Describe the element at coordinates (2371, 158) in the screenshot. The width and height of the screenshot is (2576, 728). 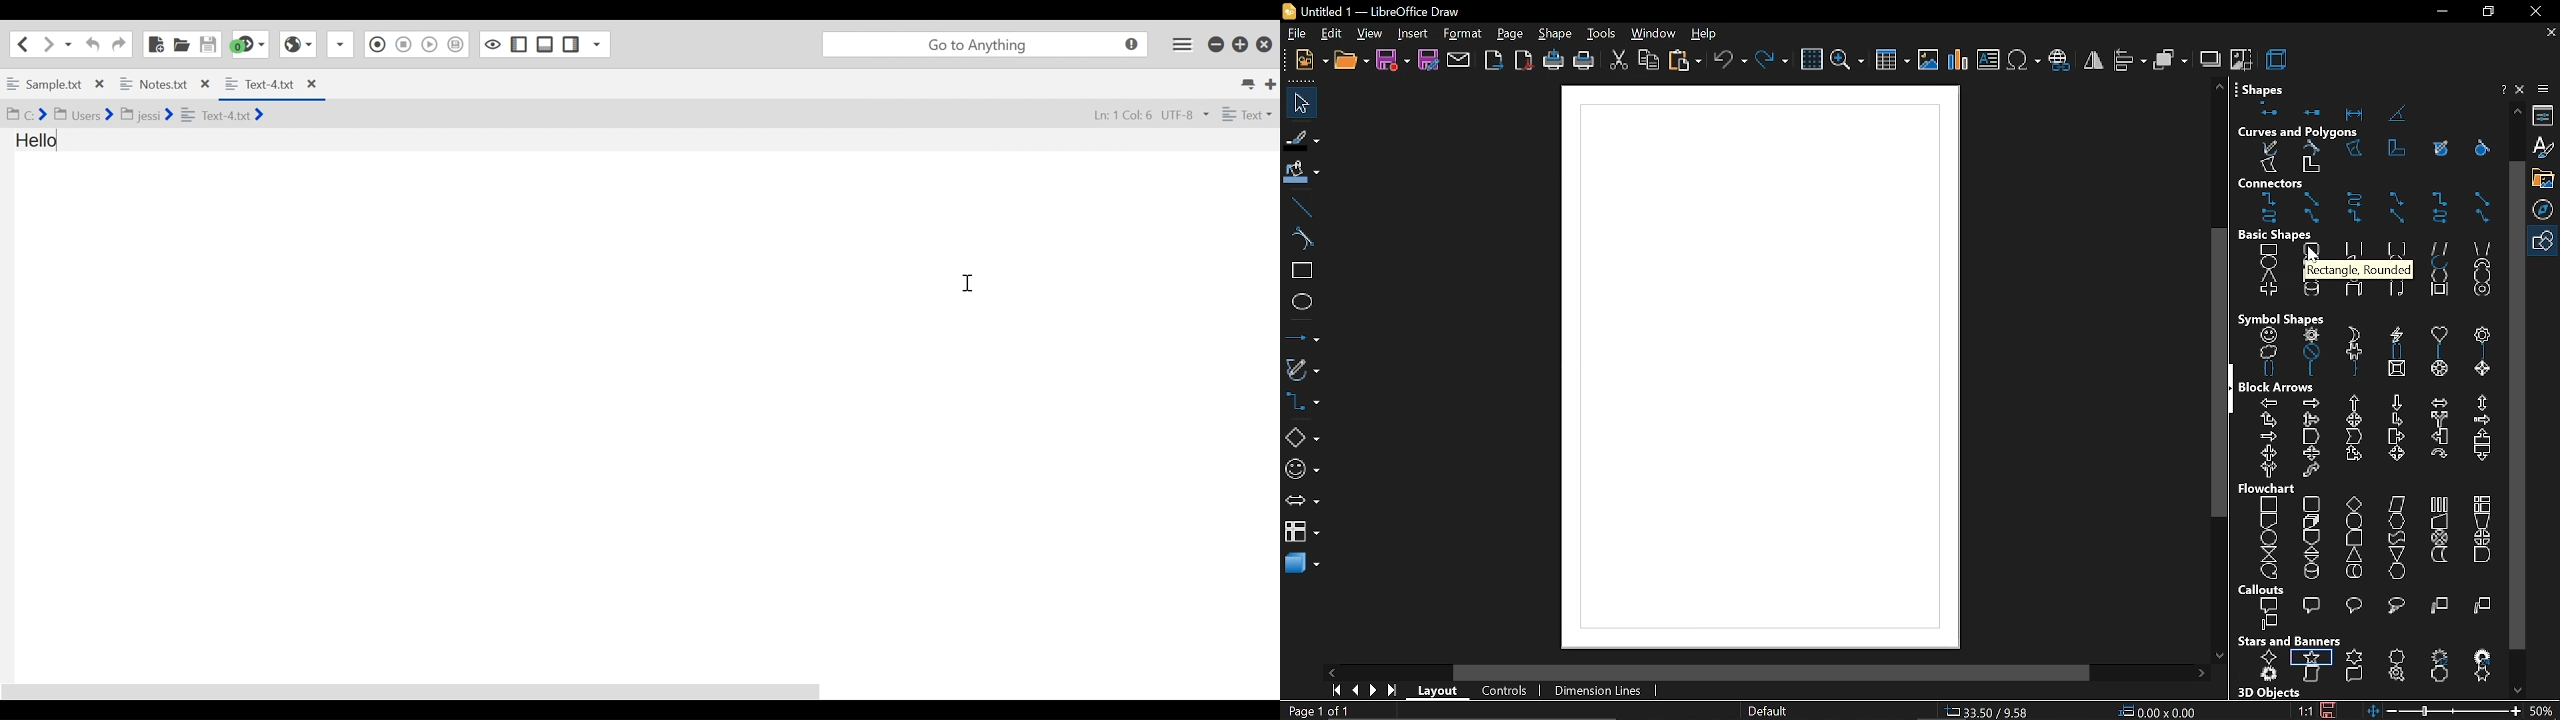
I see `curves and polygons` at that location.